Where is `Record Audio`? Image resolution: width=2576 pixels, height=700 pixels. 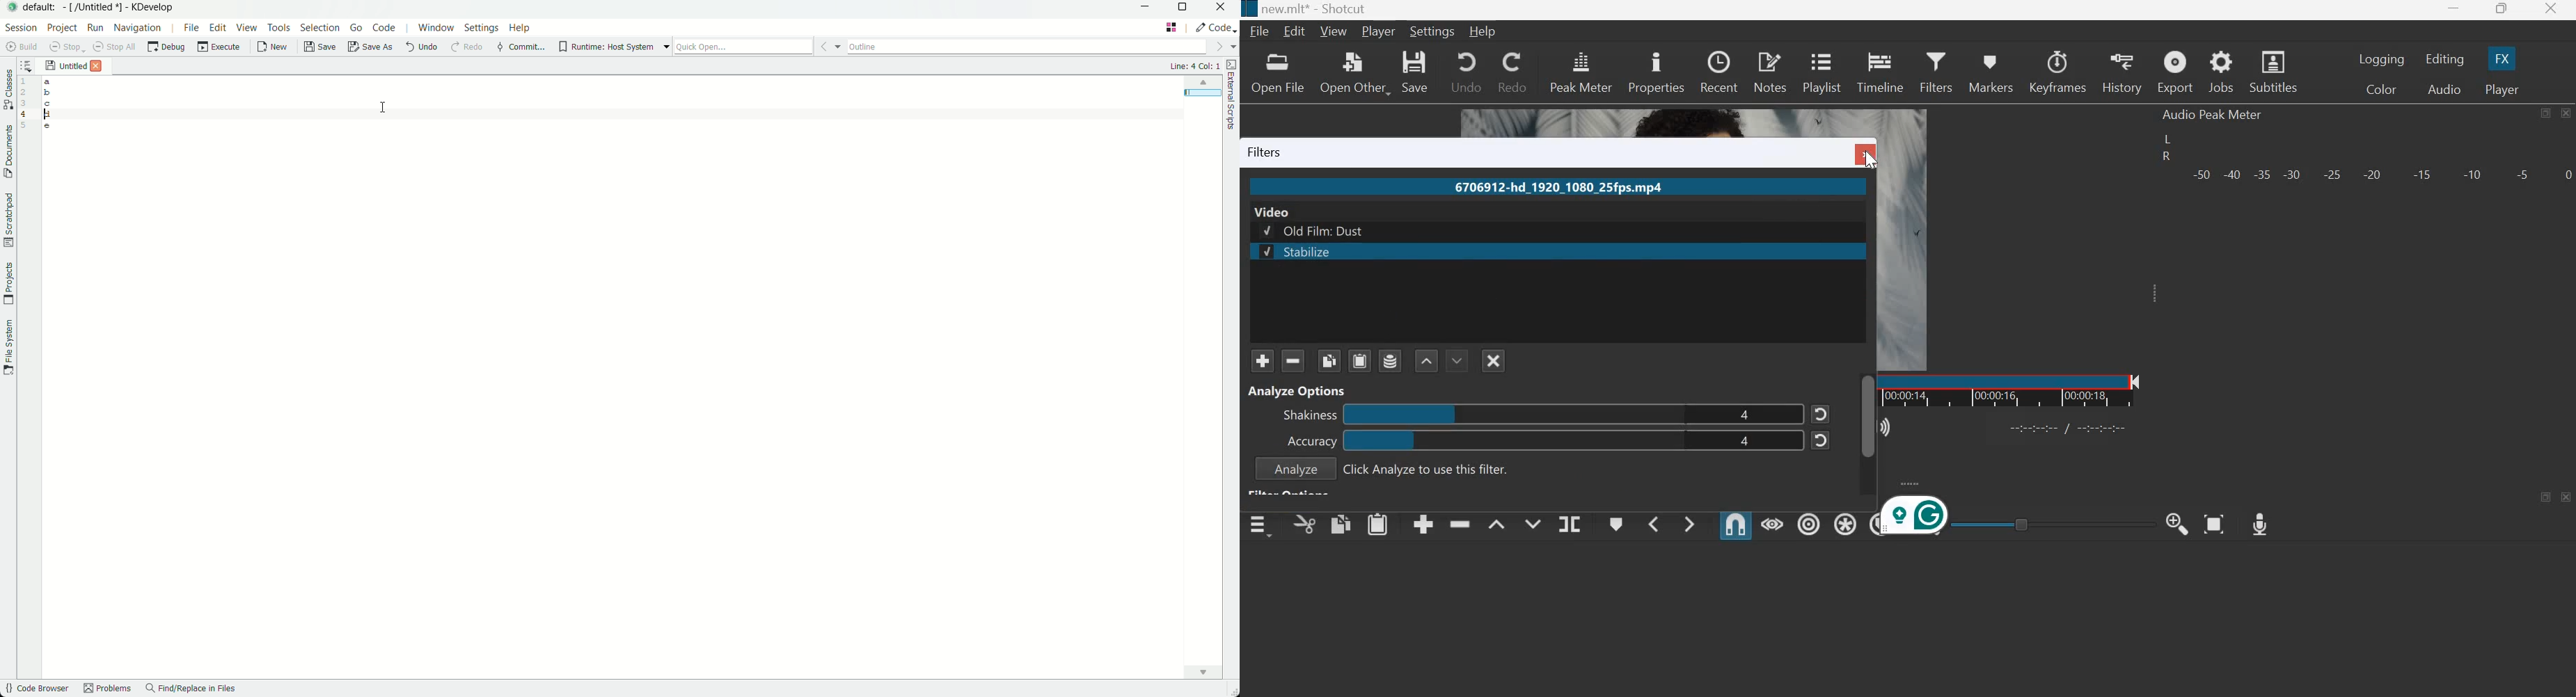
Record Audio is located at coordinates (2261, 524).